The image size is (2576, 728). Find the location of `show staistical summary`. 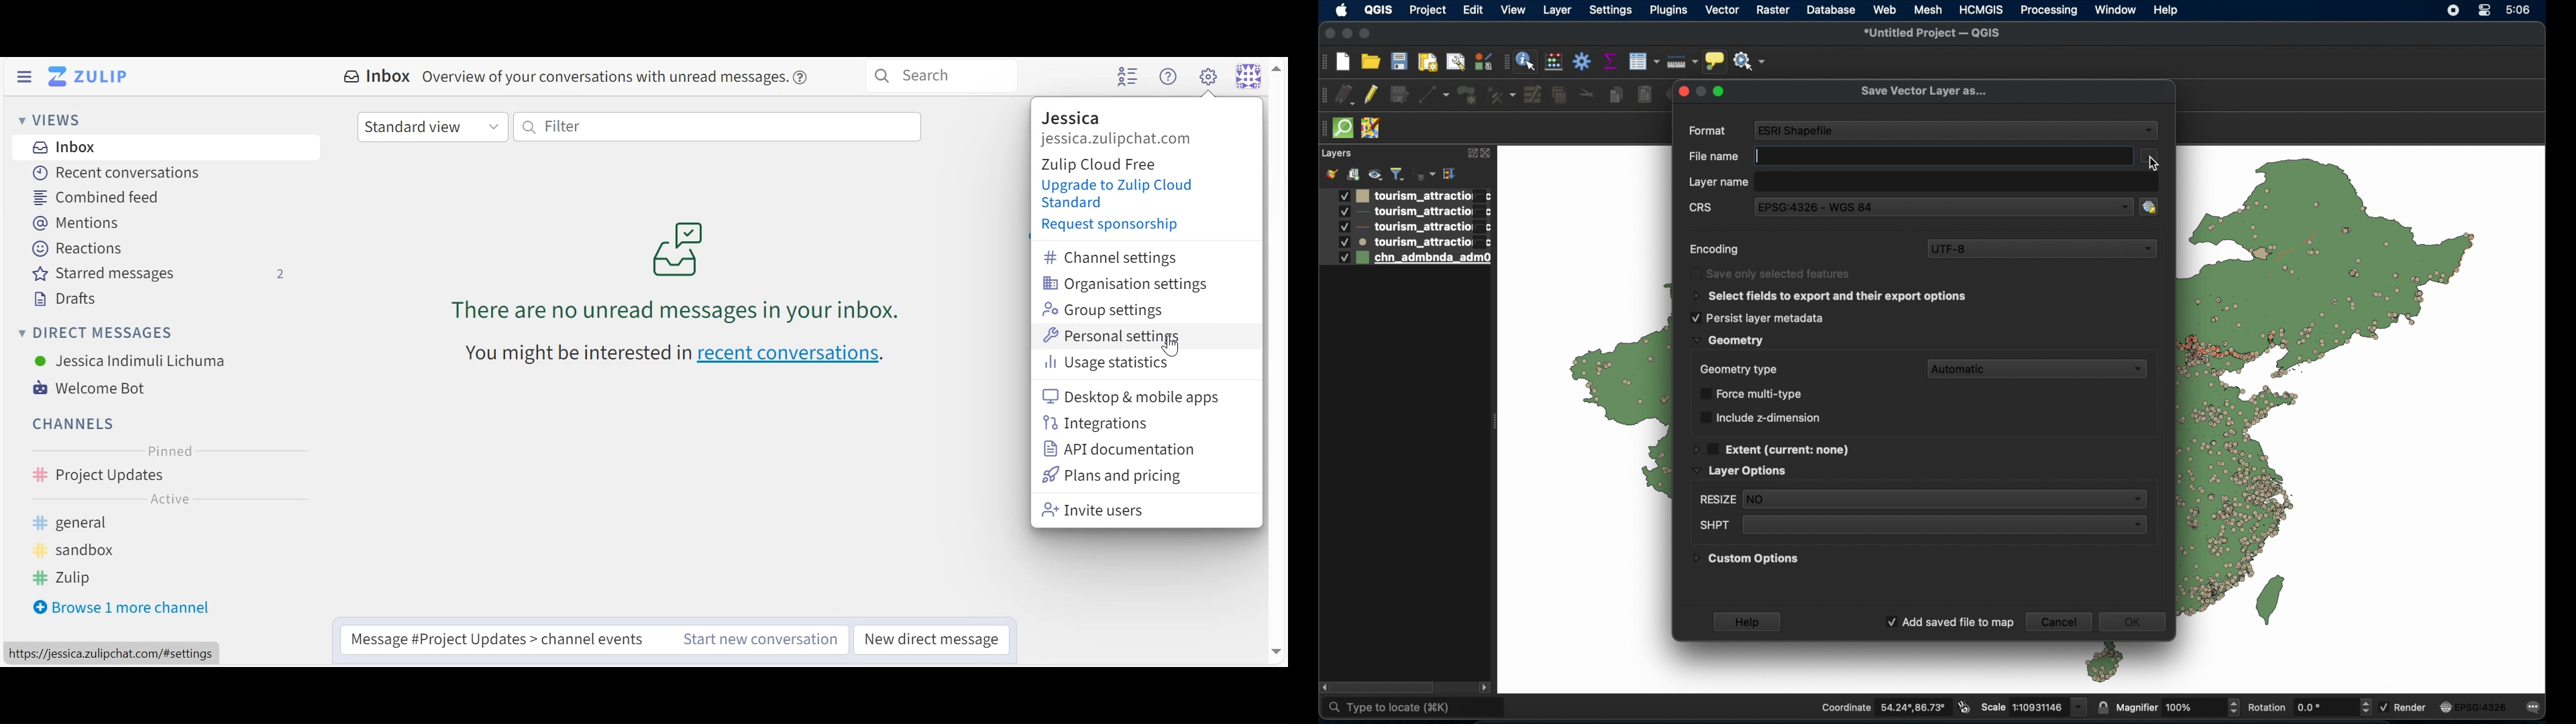

show staistical summary is located at coordinates (1610, 61).